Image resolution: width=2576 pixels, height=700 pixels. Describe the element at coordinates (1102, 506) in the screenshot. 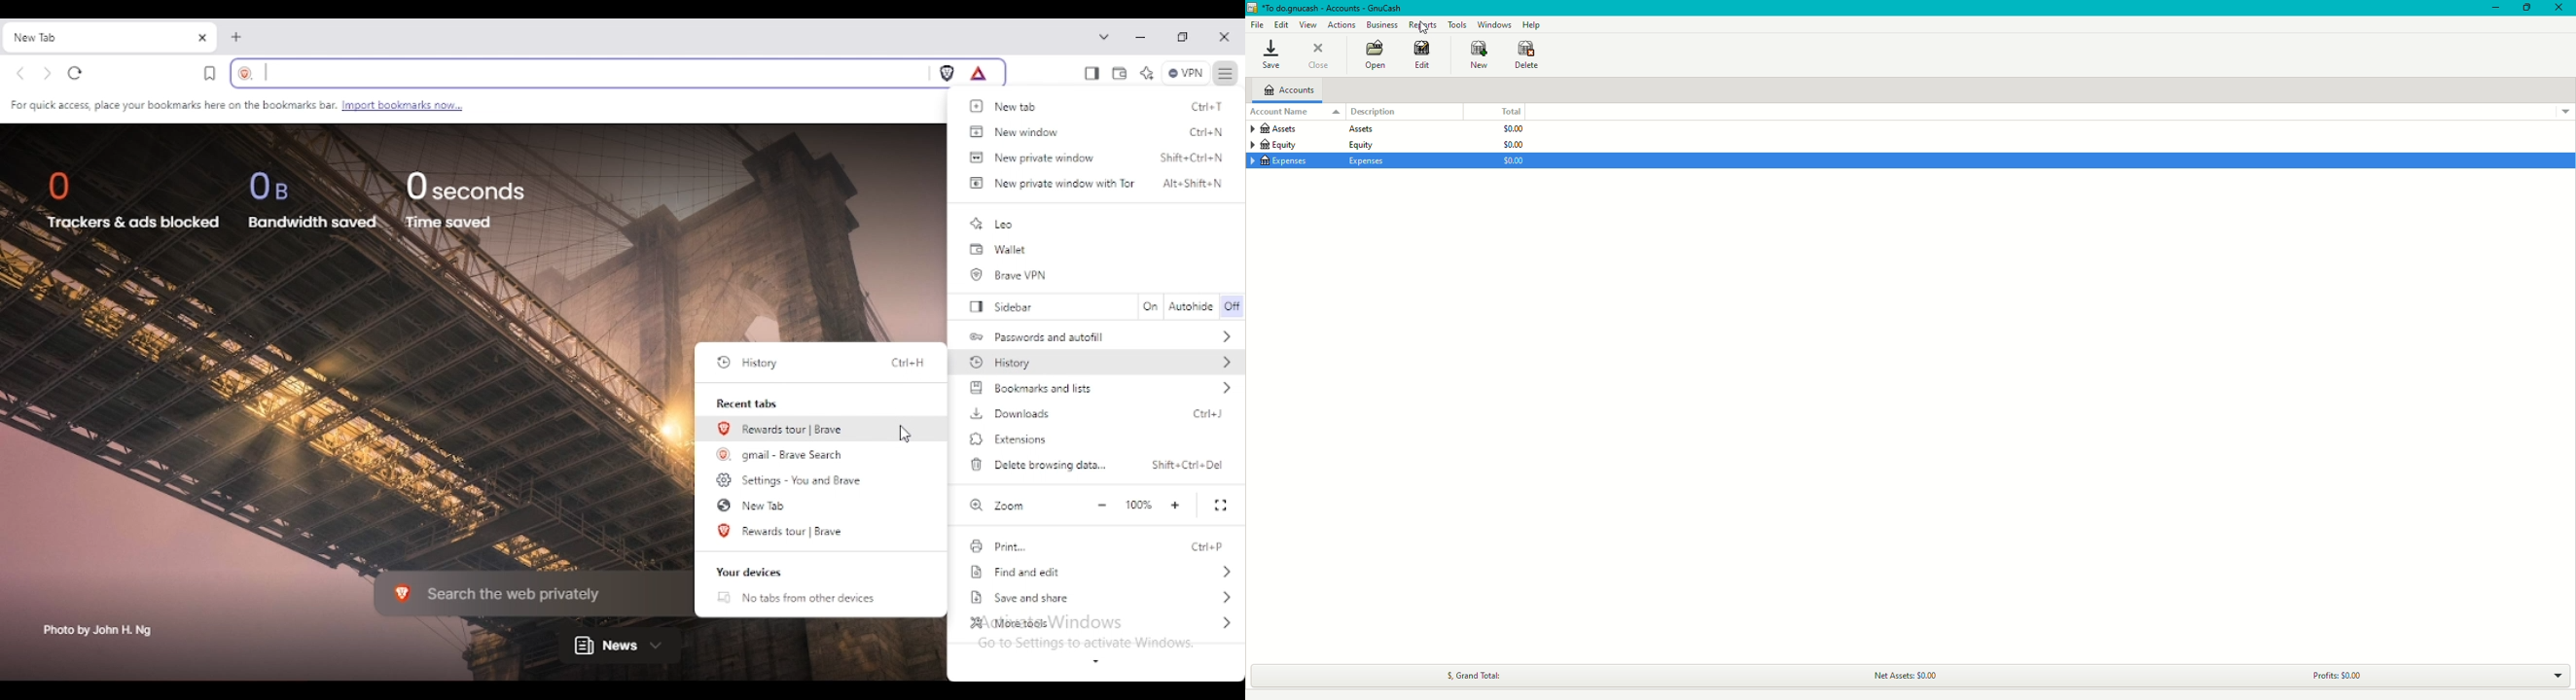

I see `make text smaller` at that location.